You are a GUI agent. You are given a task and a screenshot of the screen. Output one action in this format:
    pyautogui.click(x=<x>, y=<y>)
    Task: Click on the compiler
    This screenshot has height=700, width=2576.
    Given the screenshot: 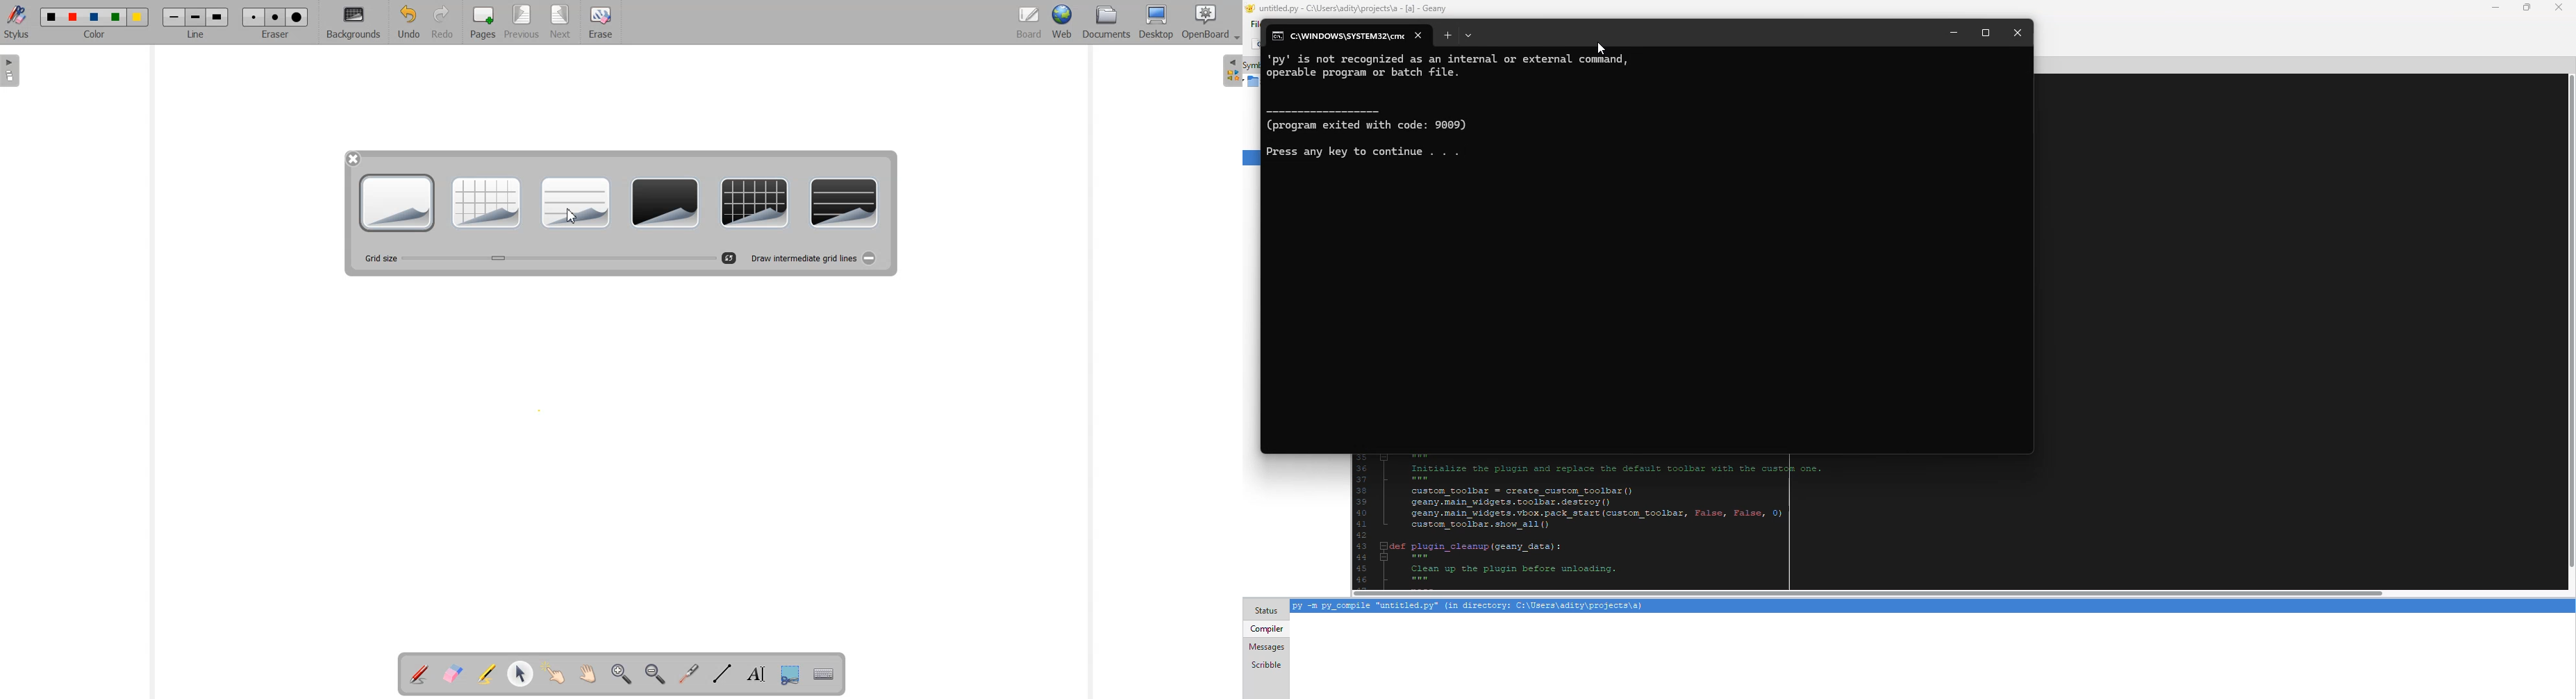 What is the action you would take?
    pyautogui.click(x=1268, y=628)
    